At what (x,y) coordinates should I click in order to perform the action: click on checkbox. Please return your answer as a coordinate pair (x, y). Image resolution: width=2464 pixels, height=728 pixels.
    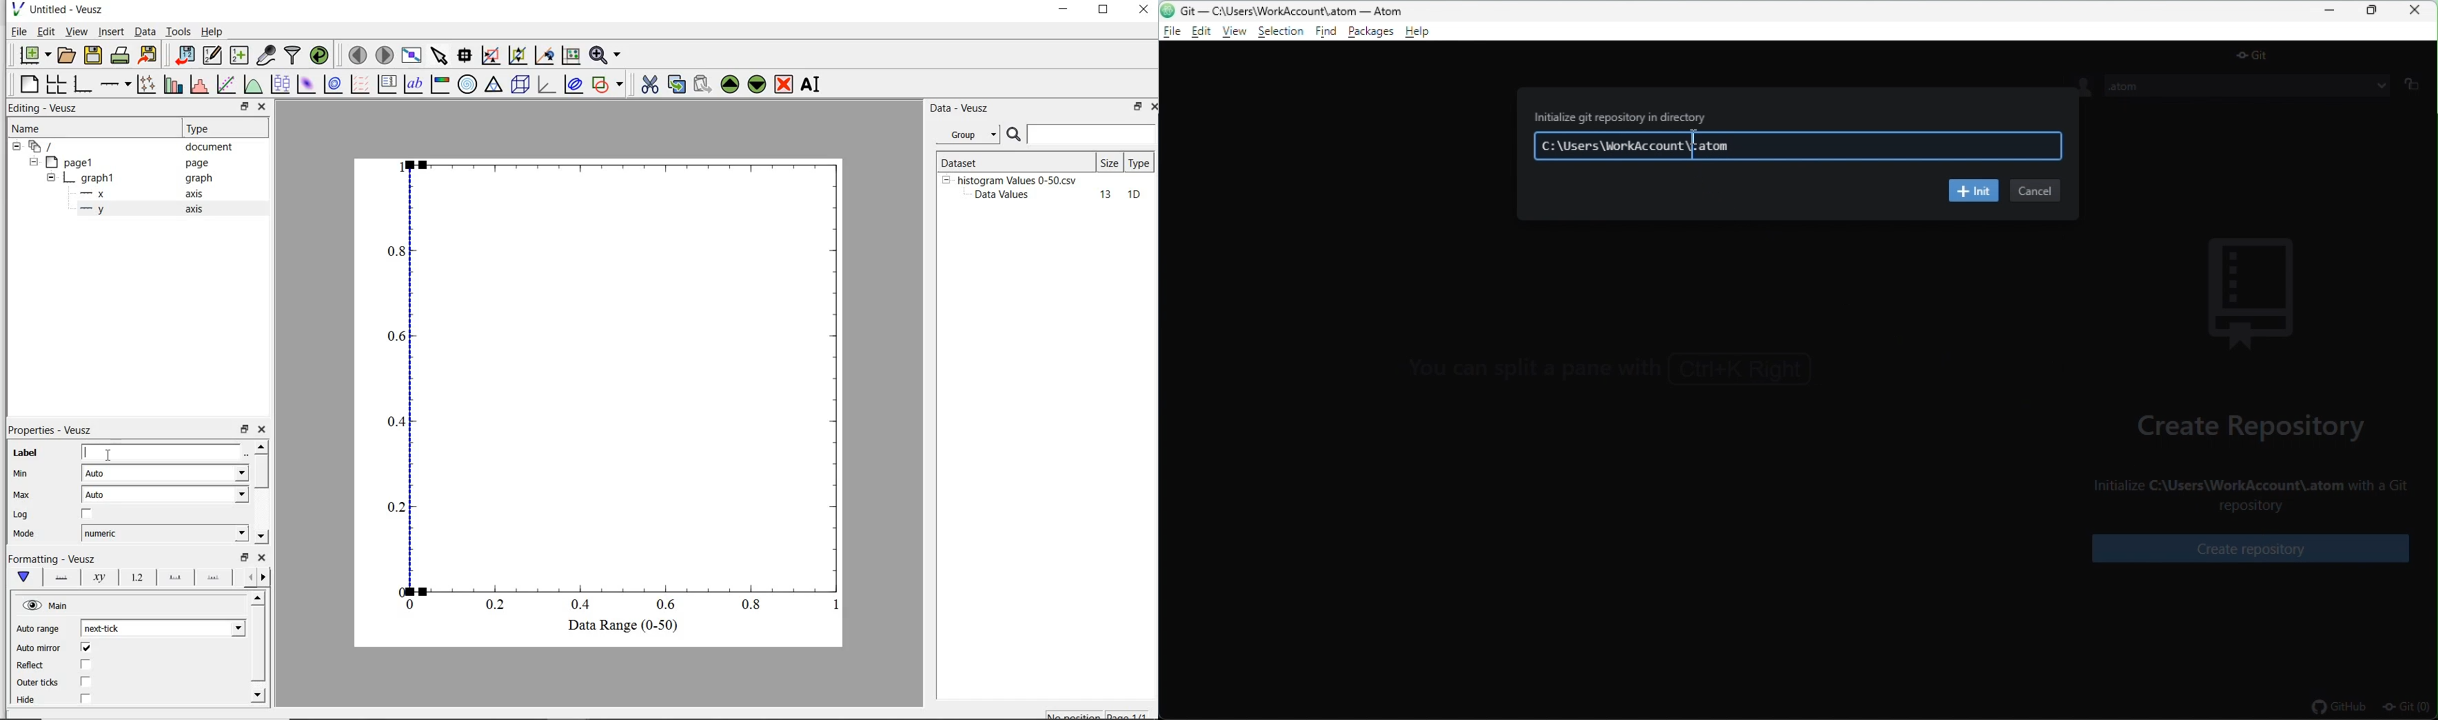
    Looking at the image, I should click on (86, 682).